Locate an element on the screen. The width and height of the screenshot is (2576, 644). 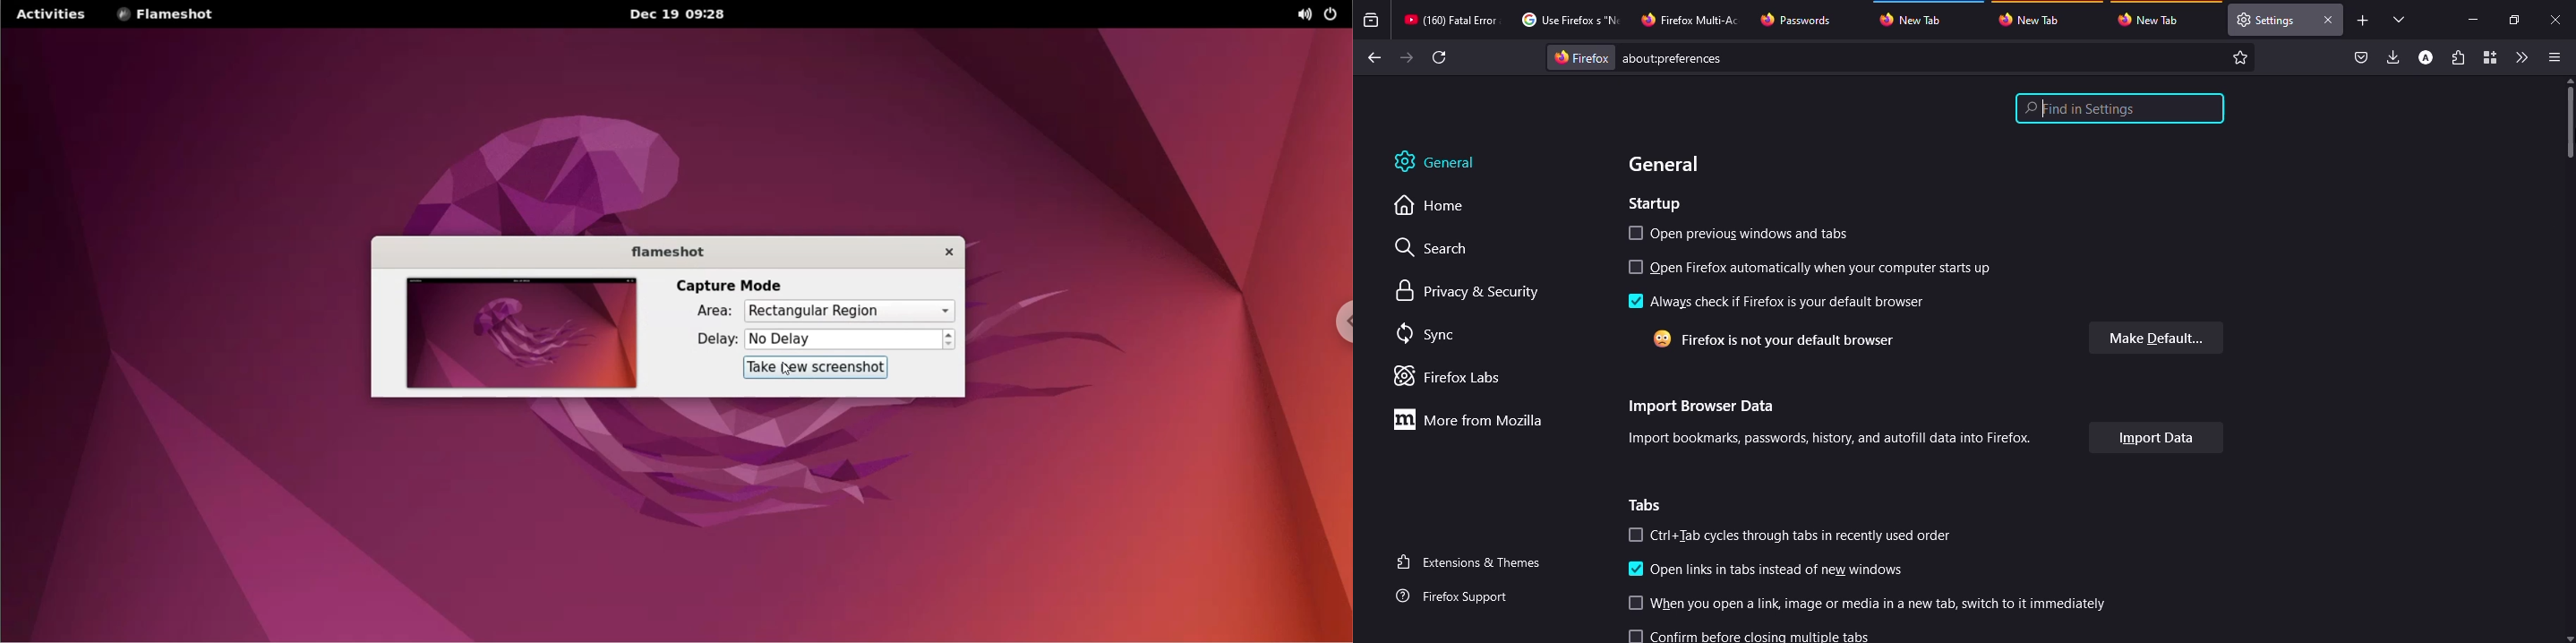
flameshot options is located at coordinates (180, 14).